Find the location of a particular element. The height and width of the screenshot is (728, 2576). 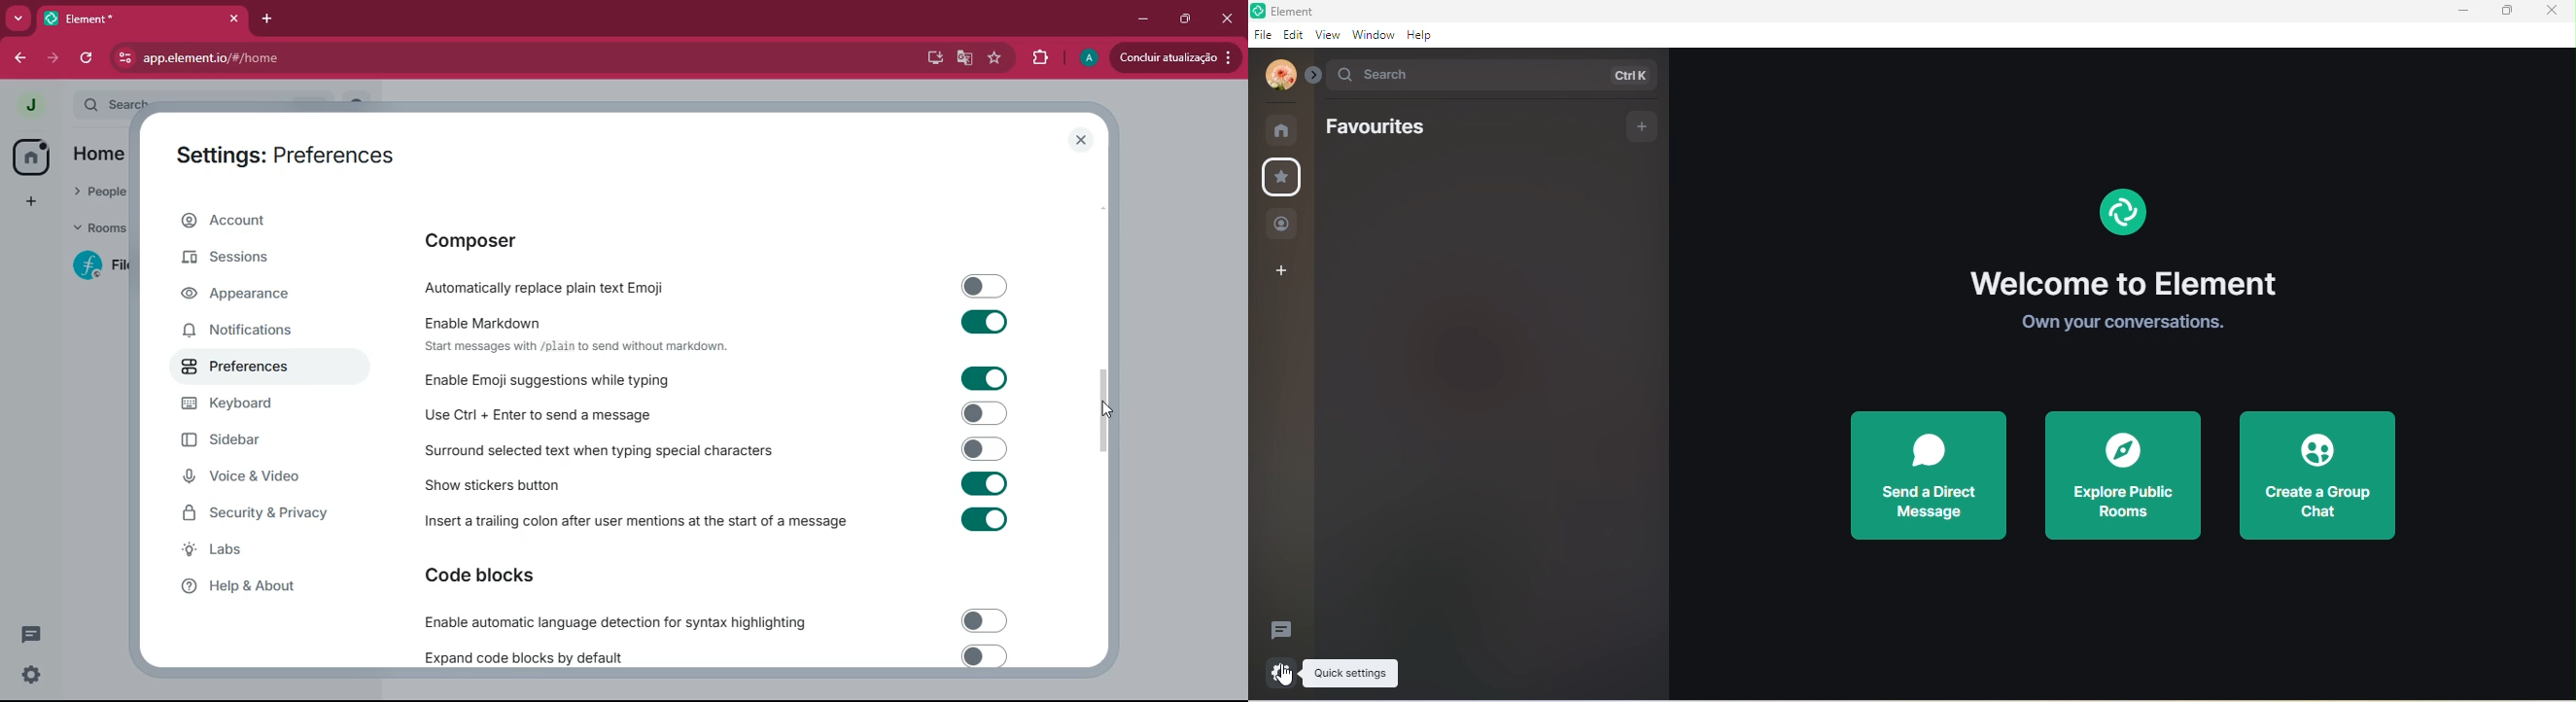

expand is located at coordinates (1313, 76).